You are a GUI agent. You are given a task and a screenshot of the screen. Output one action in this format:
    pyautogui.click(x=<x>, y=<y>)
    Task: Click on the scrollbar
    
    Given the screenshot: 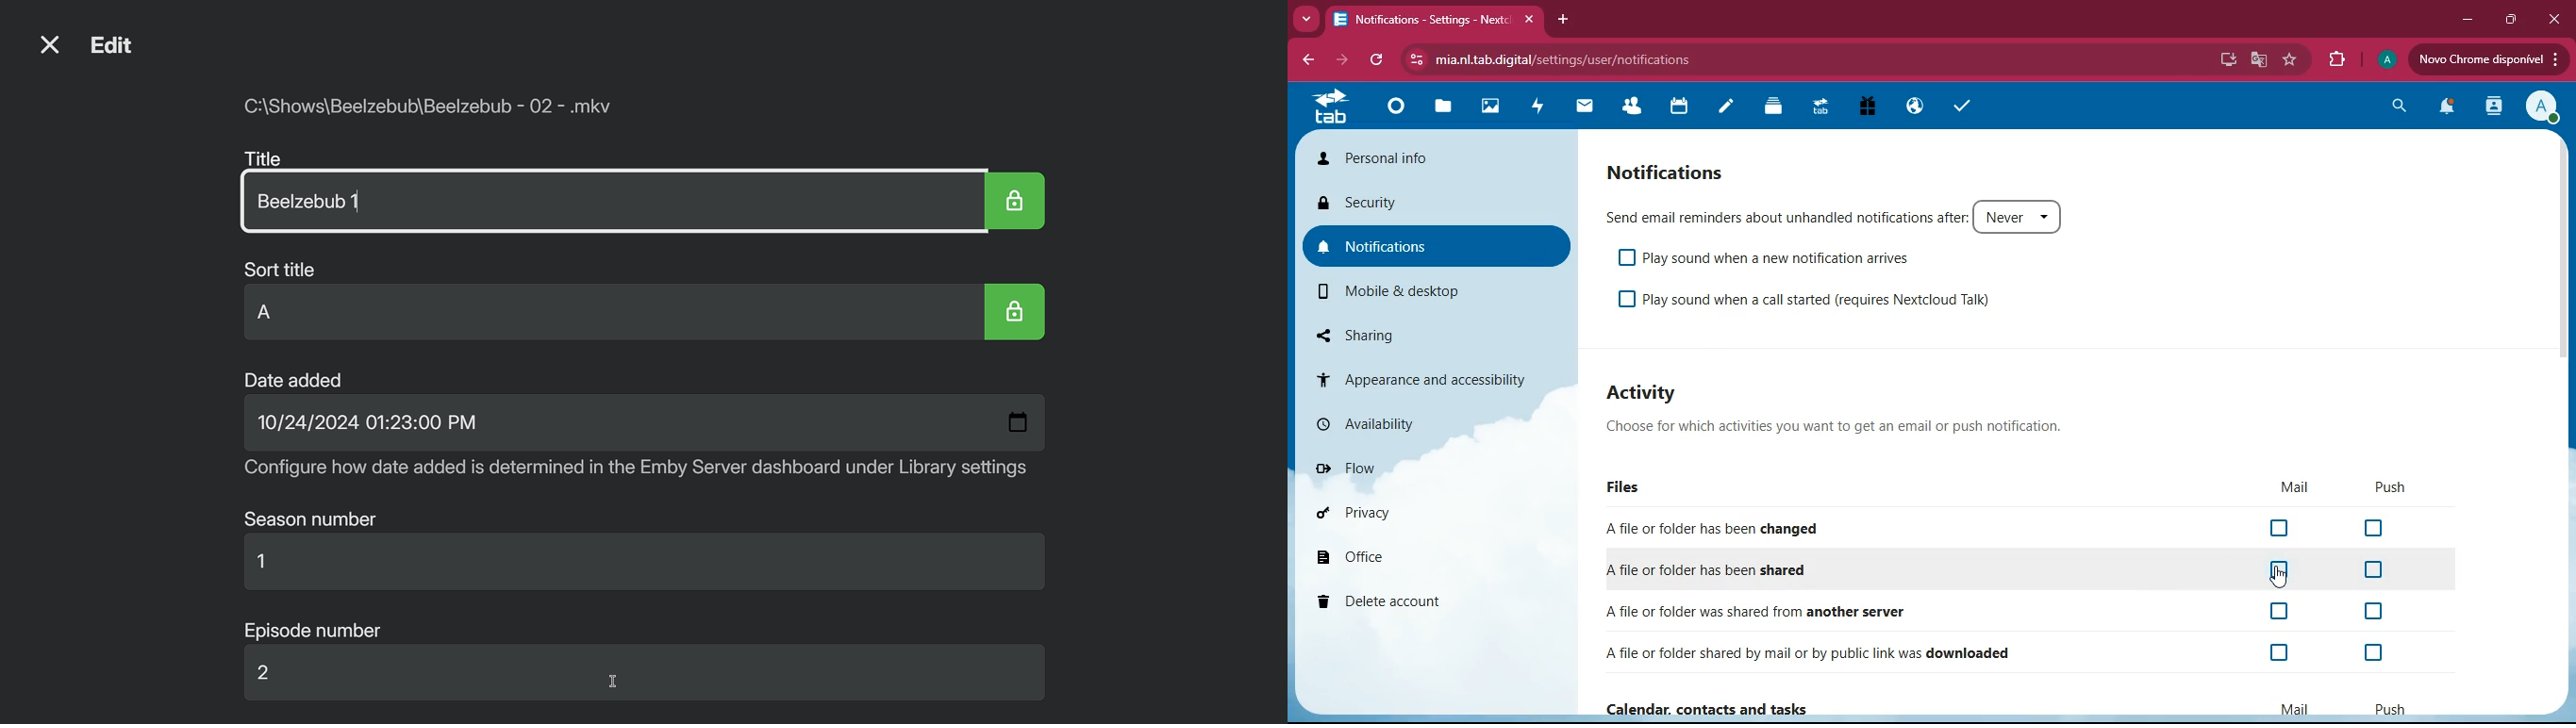 What is the action you would take?
    pyautogui.click(x=2564, y=256)
    